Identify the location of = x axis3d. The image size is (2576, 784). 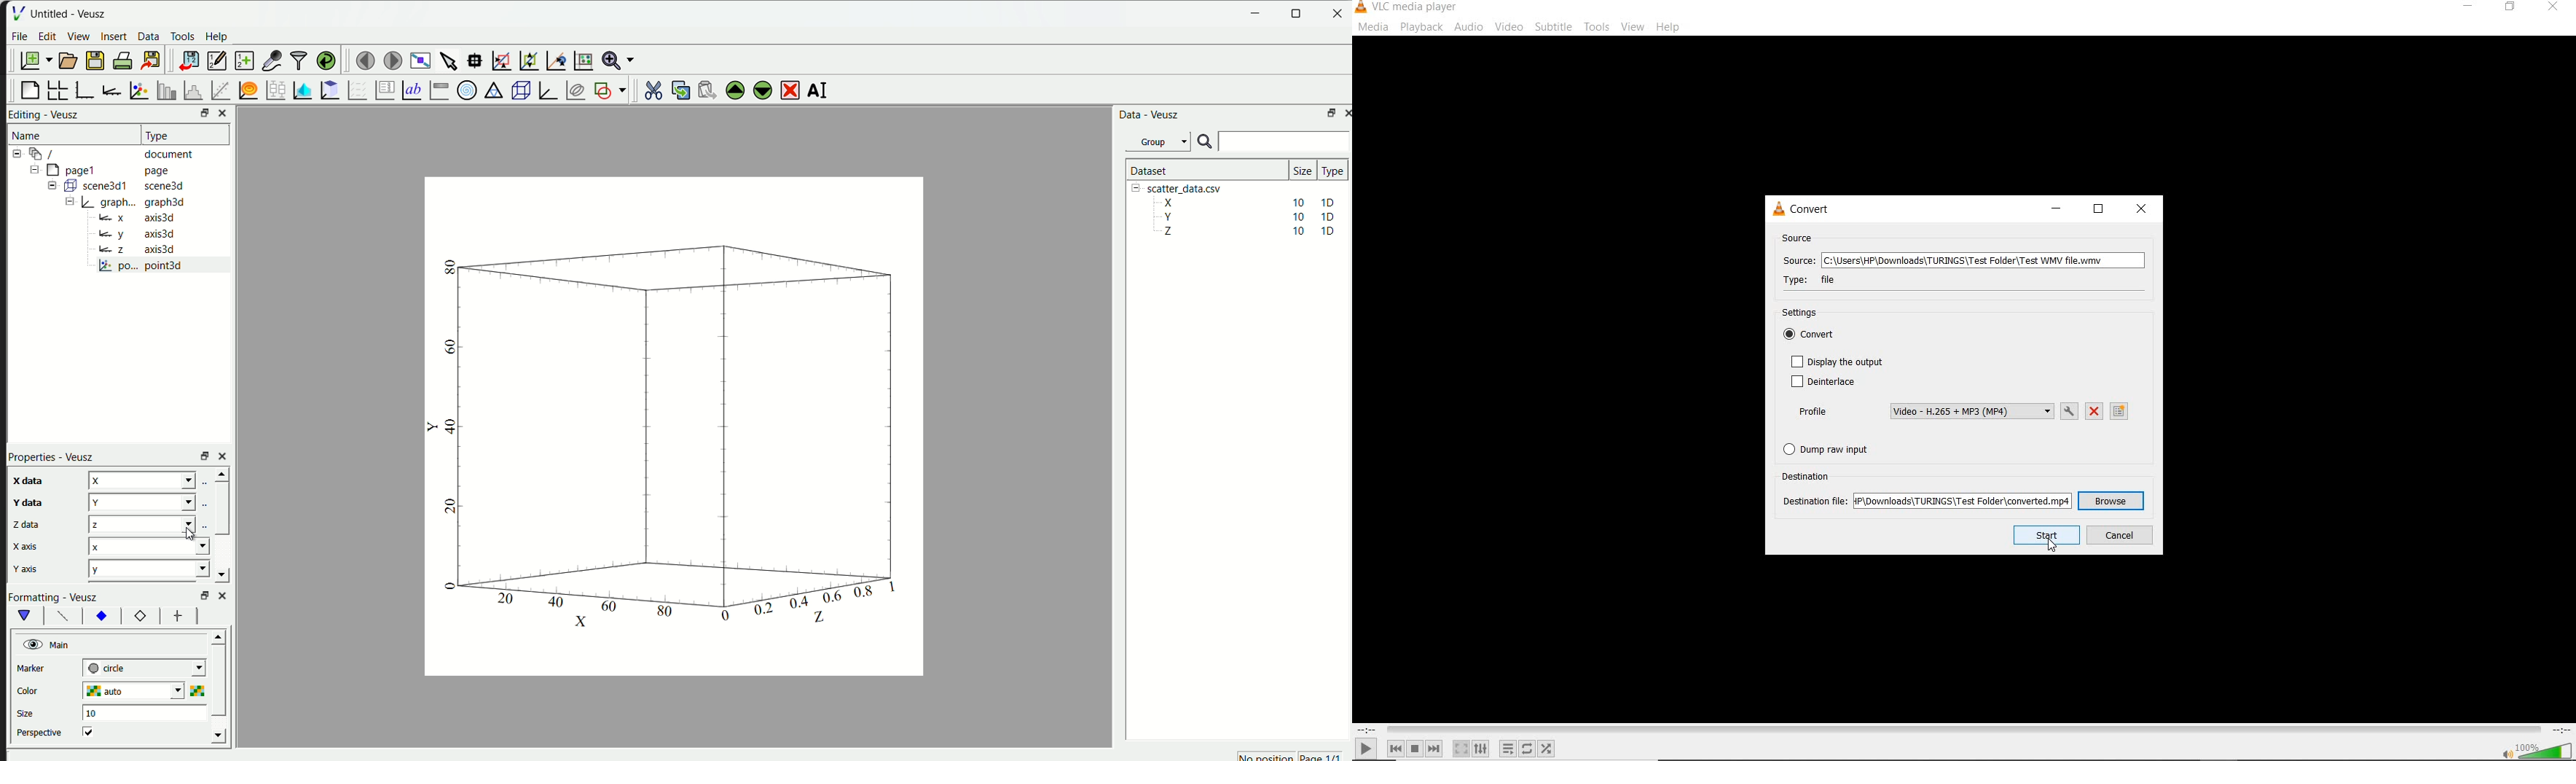
(144, 217).